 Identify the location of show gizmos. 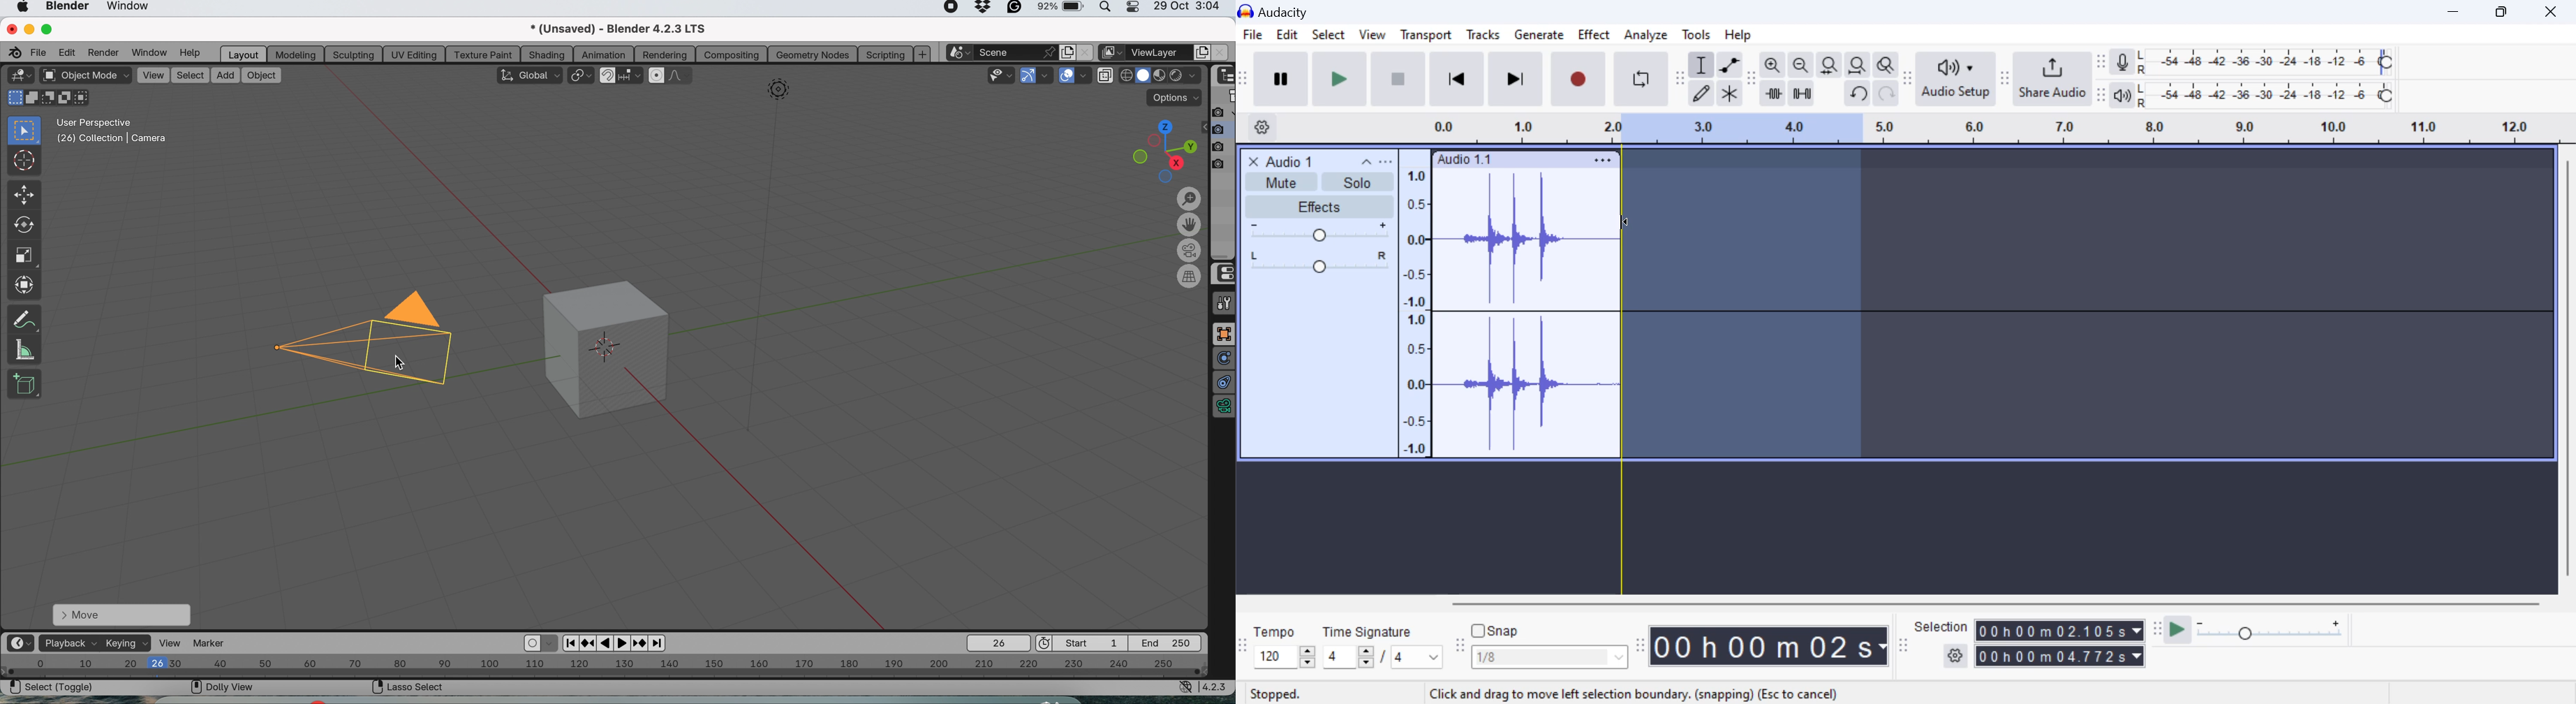
(1028, 76).